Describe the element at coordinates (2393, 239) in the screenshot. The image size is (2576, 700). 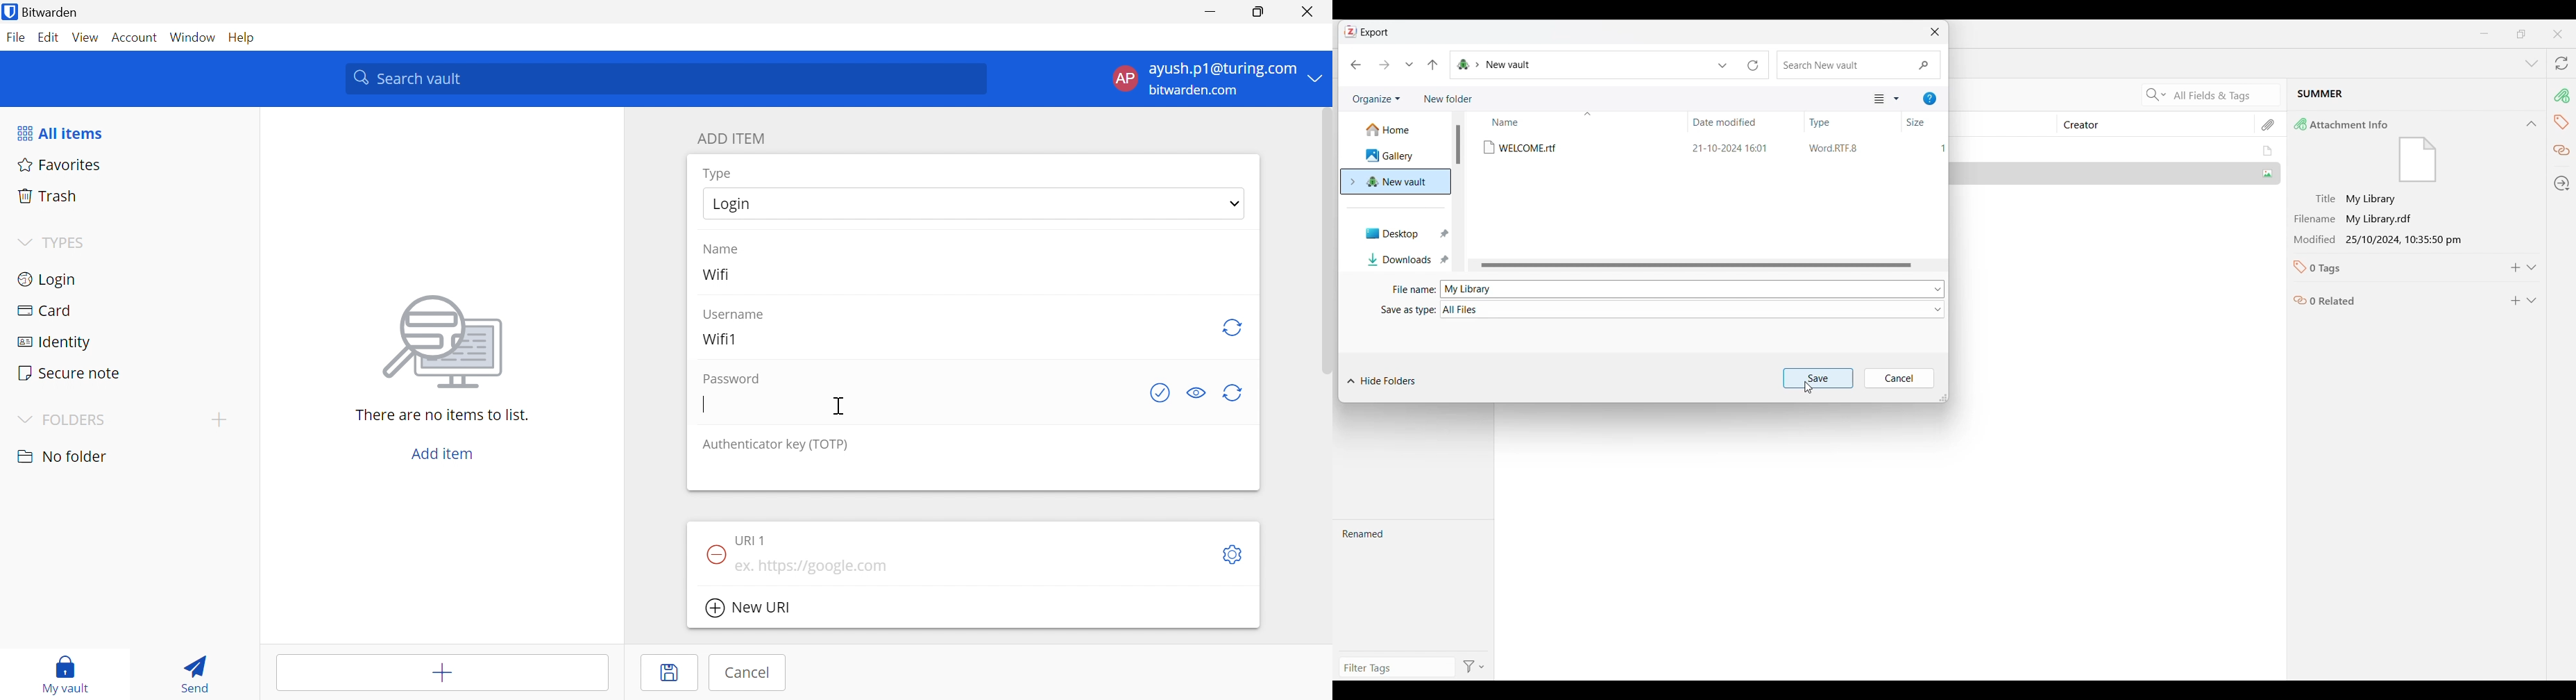
I see `Modification 25/10/2024 10:35:50 pm` at that location.